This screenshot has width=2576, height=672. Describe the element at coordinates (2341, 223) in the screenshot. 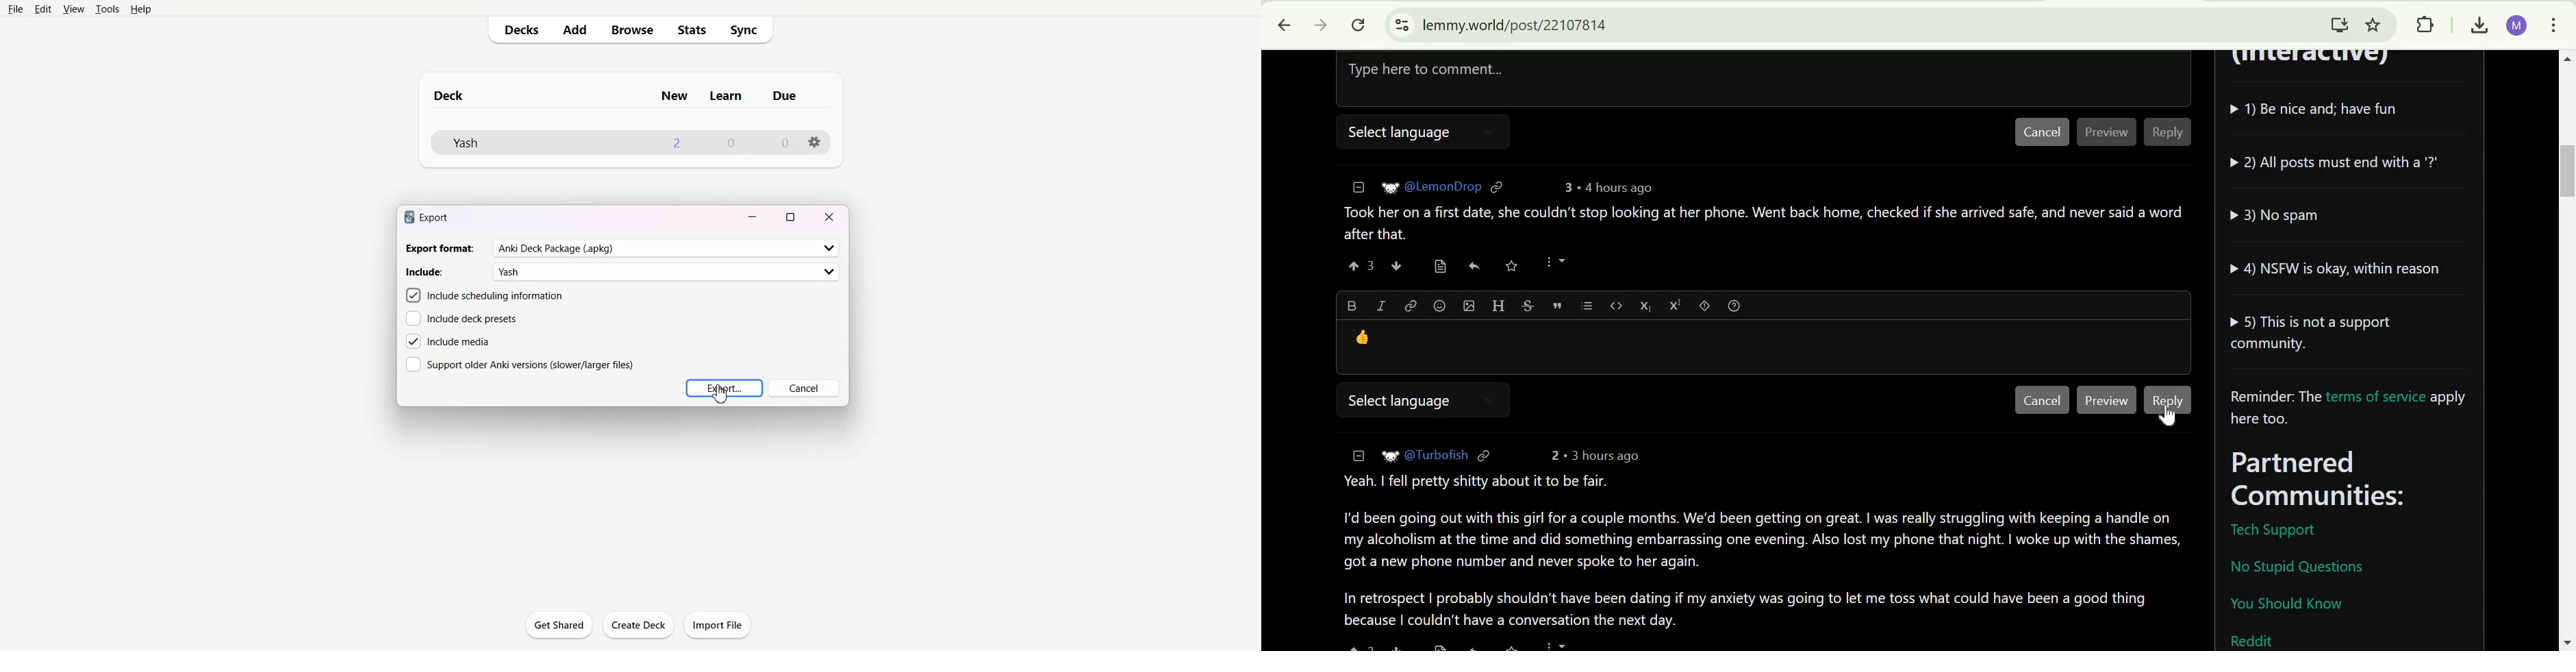

I see `community guidelines` at that location.